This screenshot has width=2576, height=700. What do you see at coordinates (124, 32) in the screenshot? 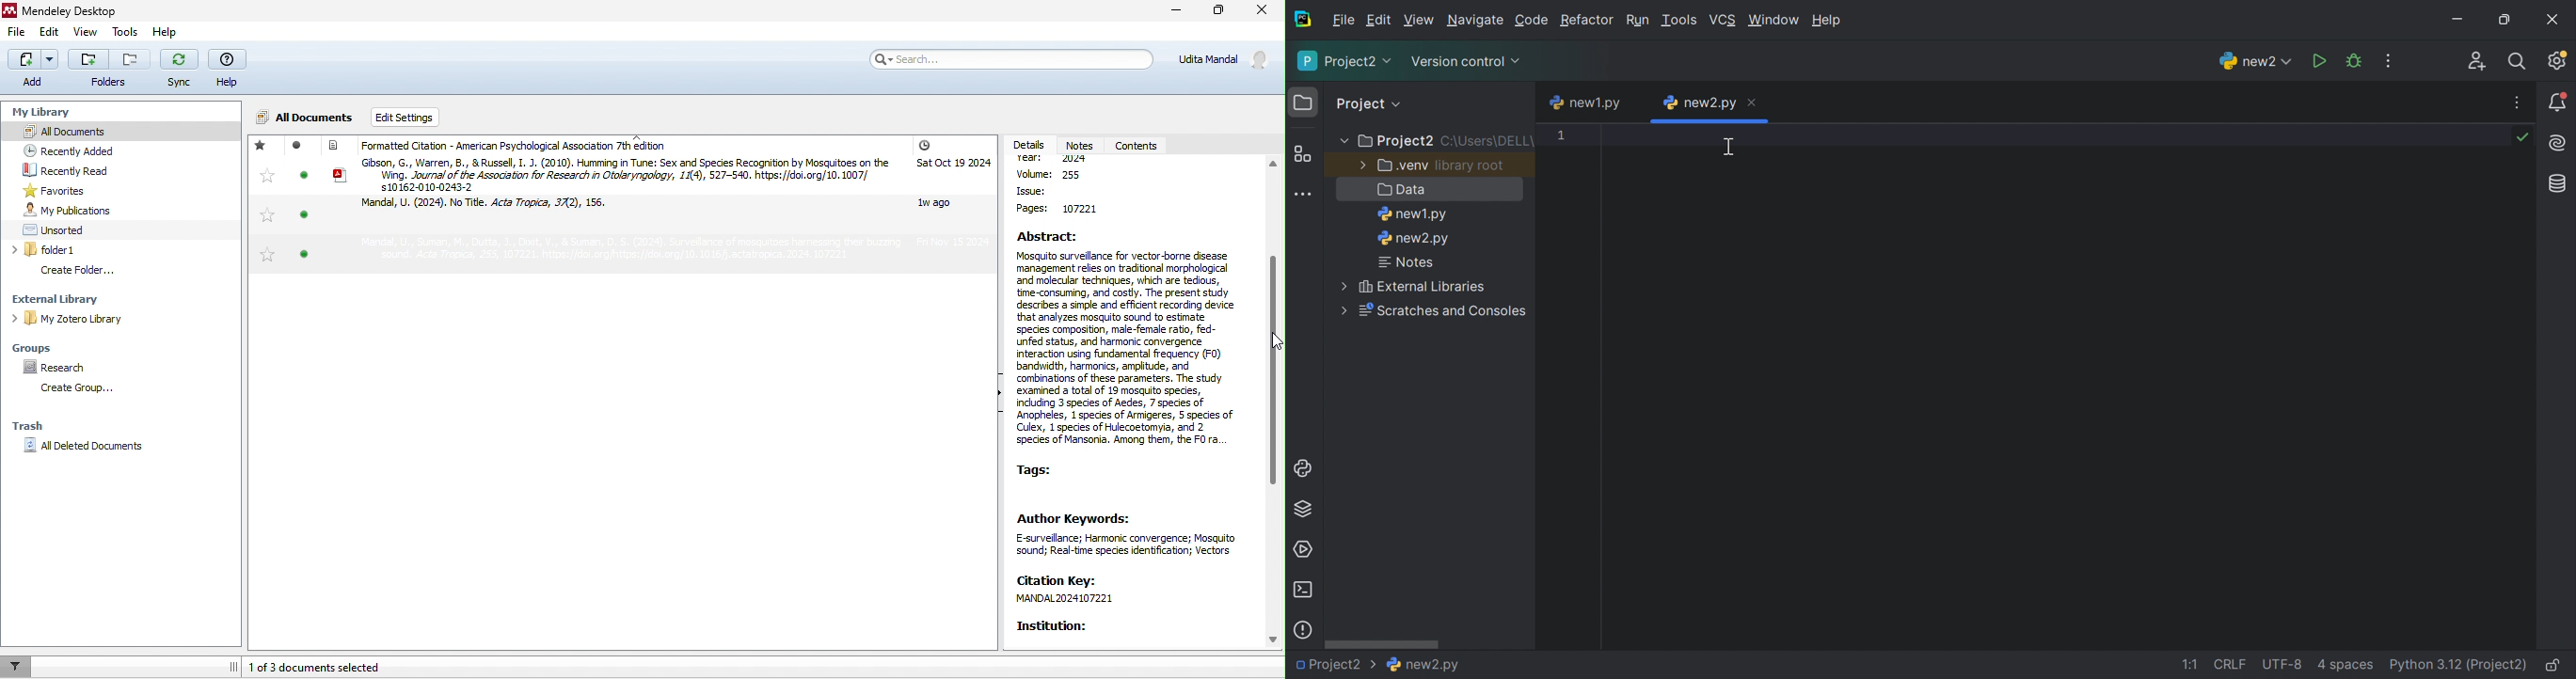
I see `tools` at bounding box center [124, 32].